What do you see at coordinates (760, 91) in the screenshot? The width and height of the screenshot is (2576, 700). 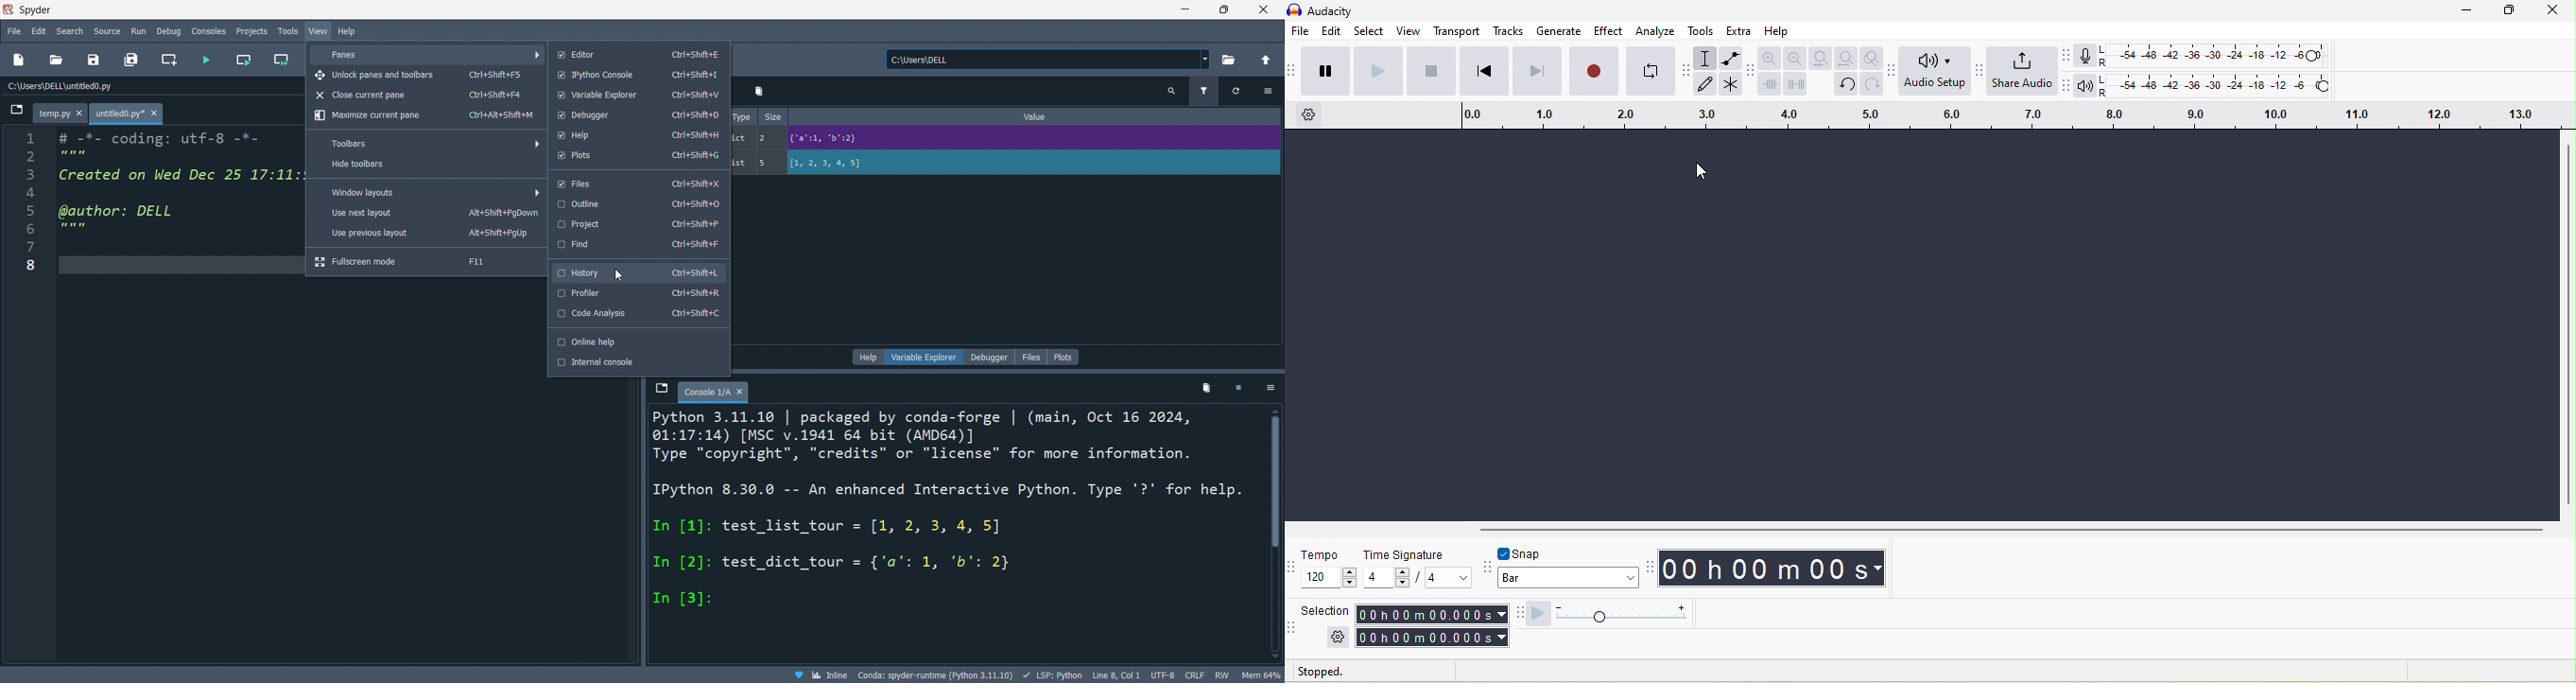 I see `delete` at bounding box center [760, 91].